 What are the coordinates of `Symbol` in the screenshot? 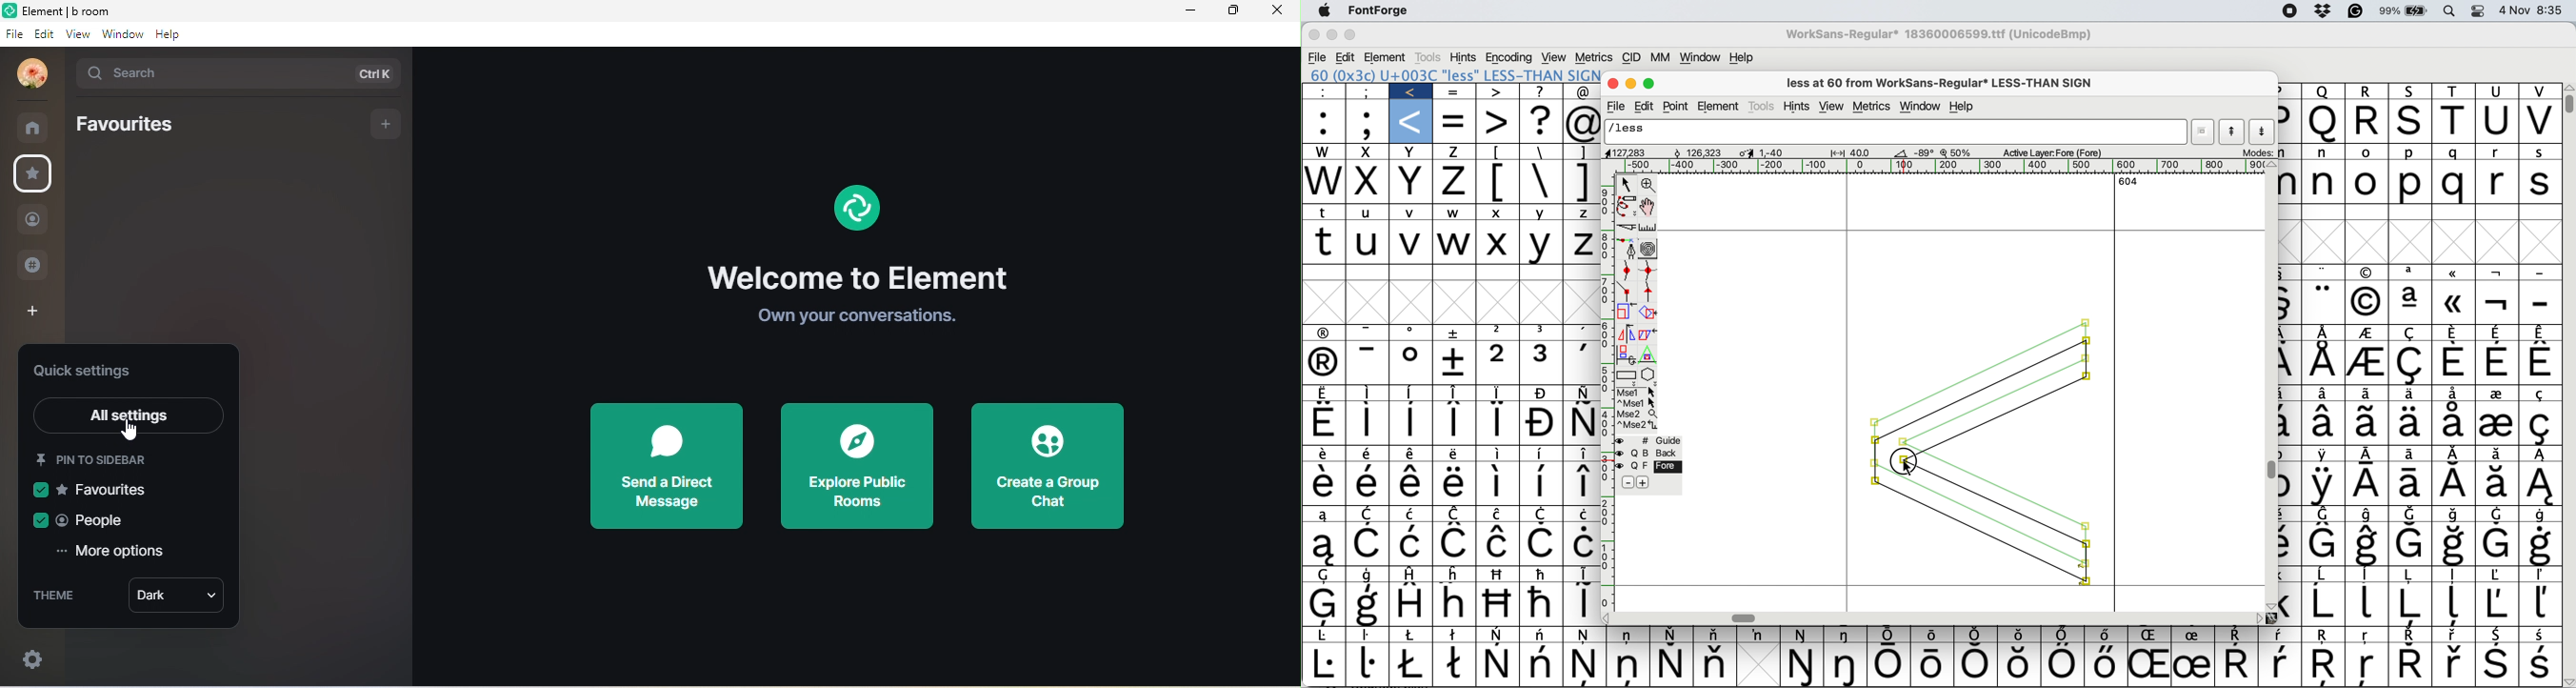 It's located at (2454, 664).